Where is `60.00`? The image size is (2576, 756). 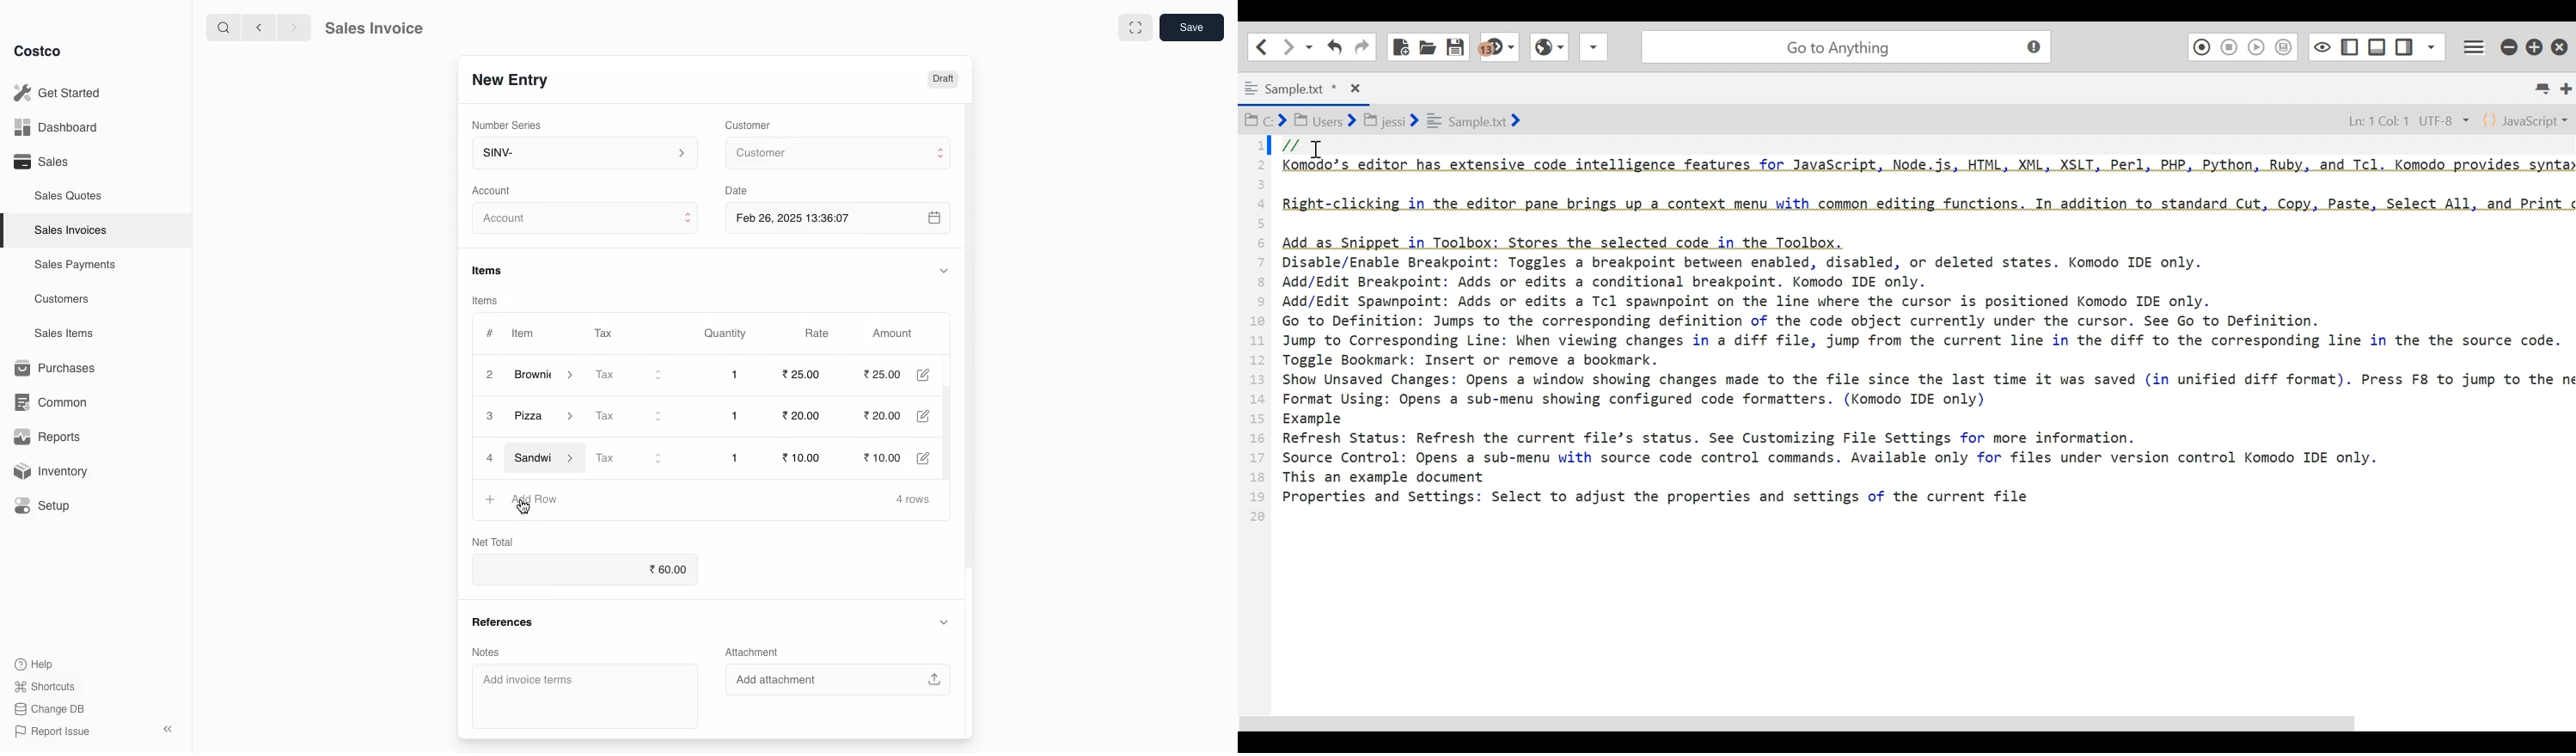
60.00 is located at coordinates (671, 570).